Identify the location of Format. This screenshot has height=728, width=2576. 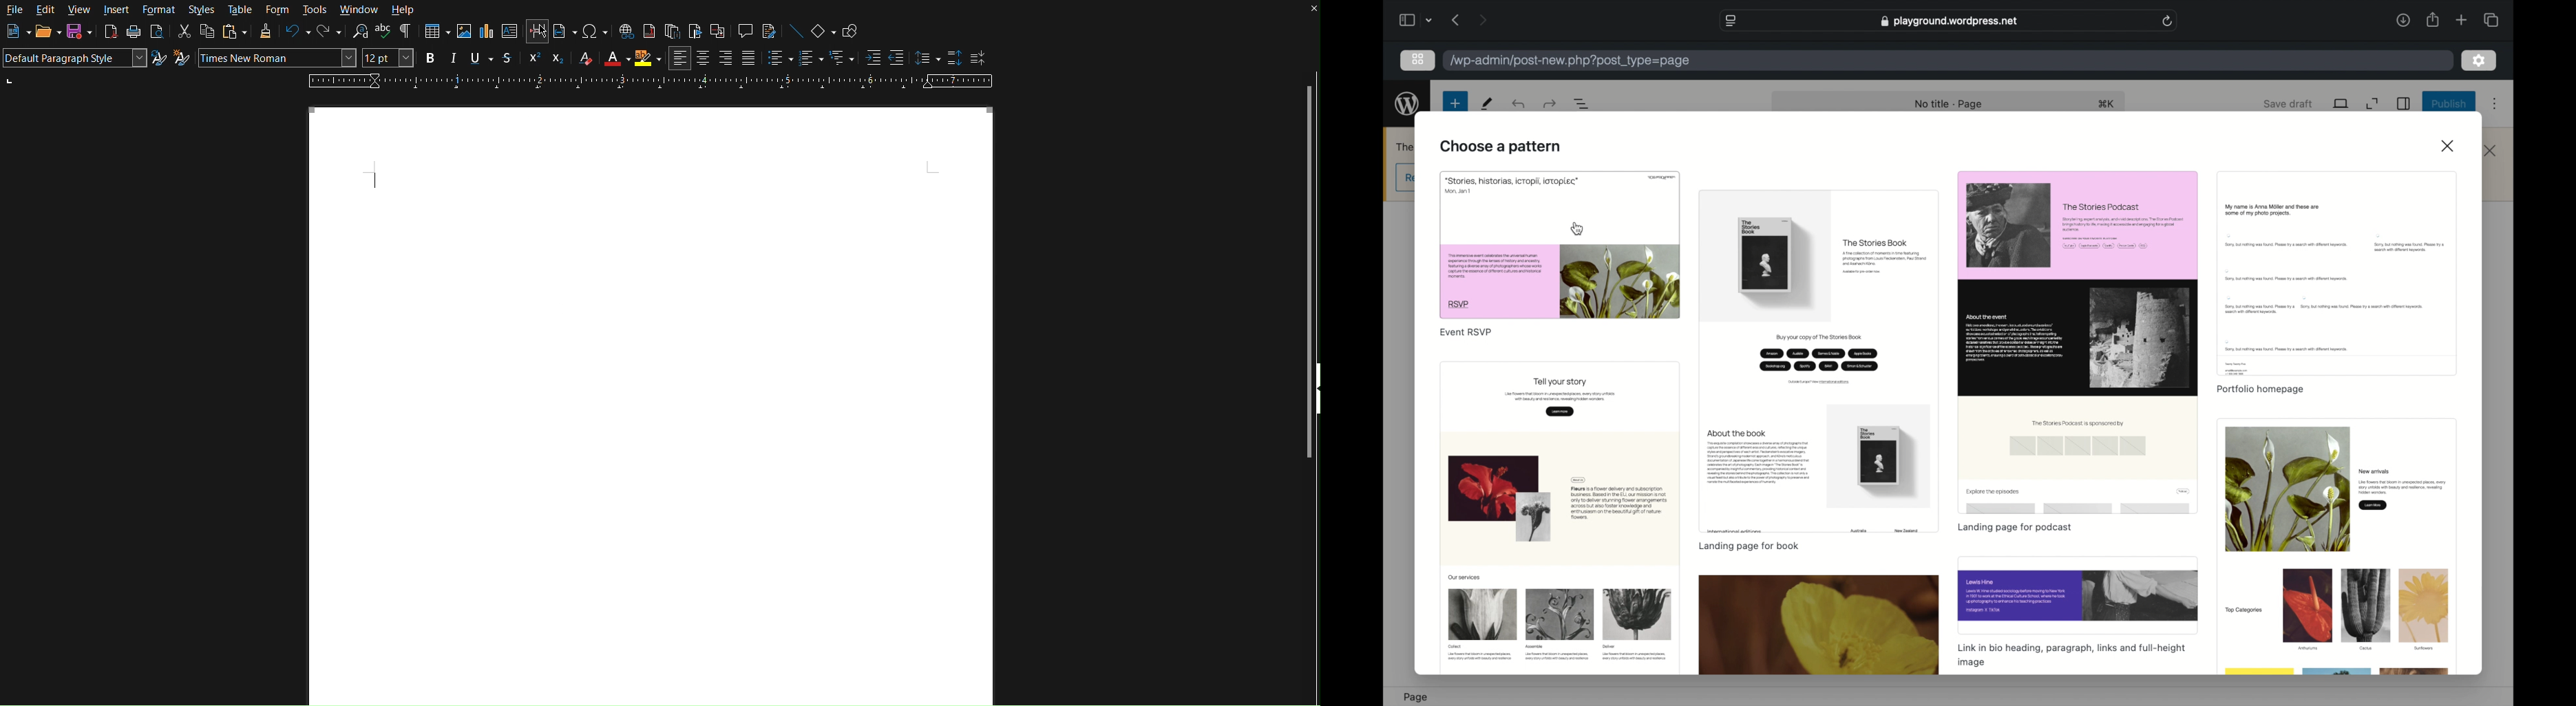
(157, 10).